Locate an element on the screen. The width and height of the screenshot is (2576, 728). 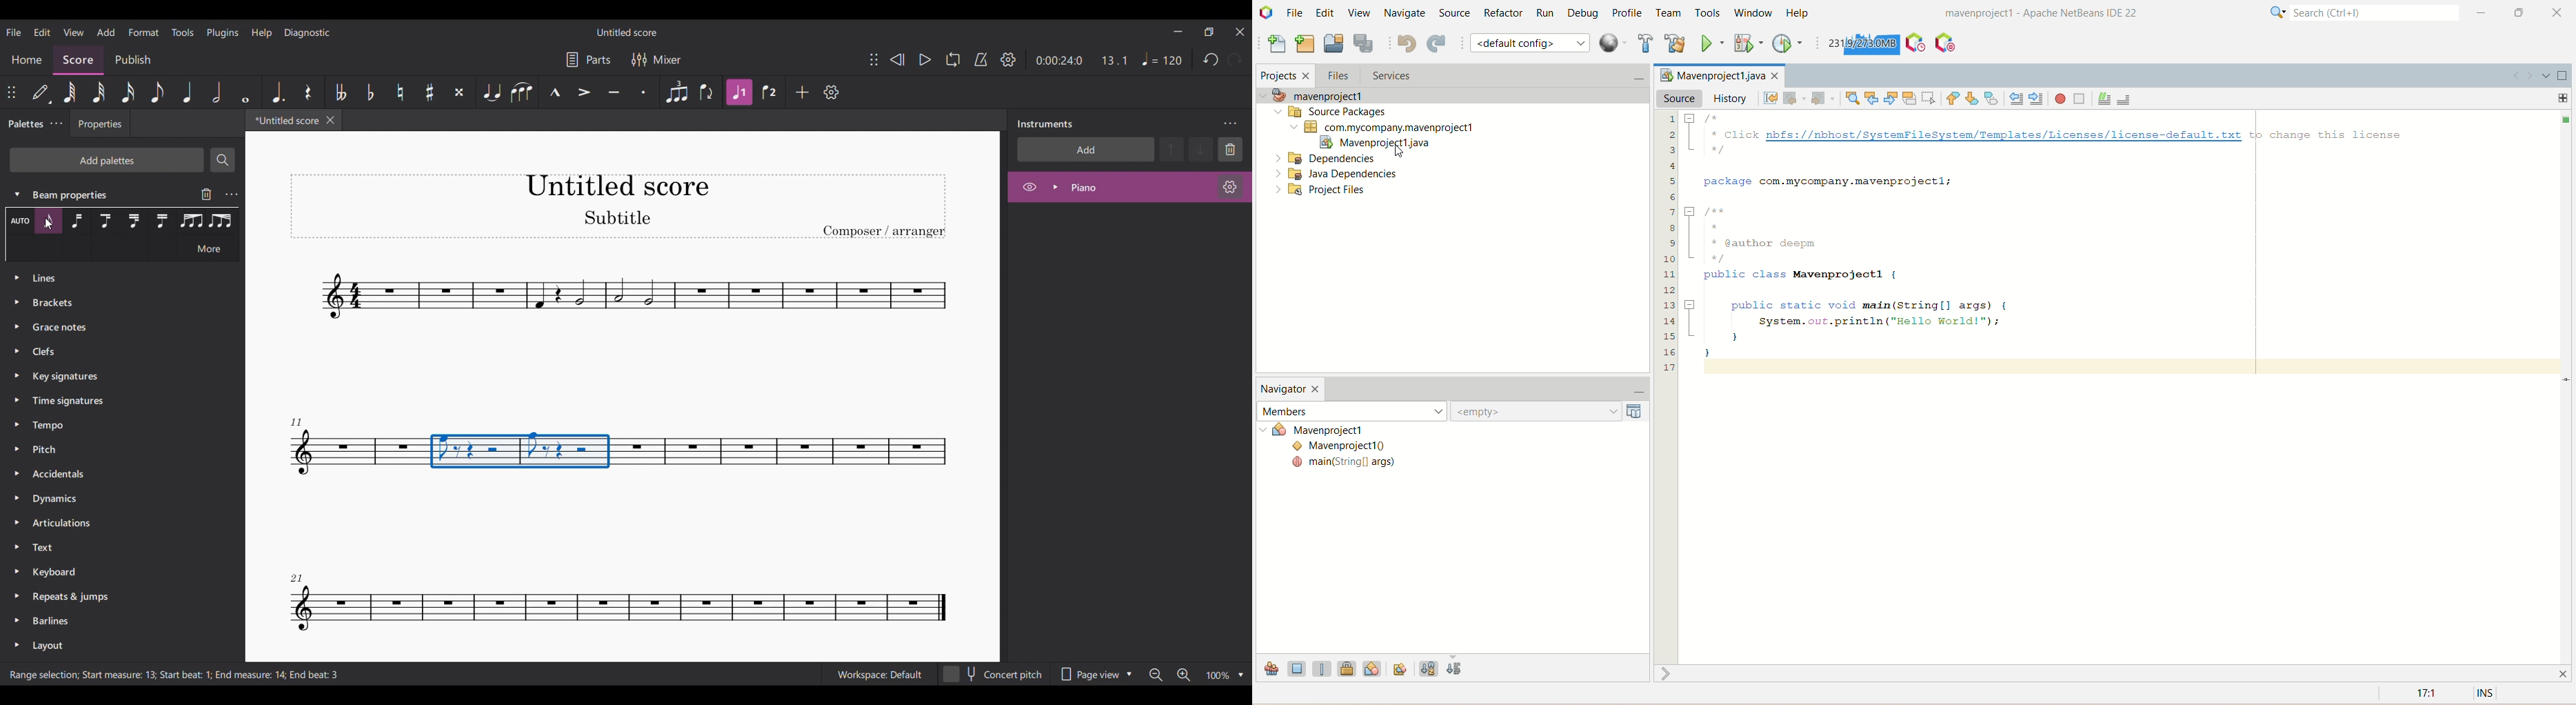
Collapse is located at coordinates (18, 194).